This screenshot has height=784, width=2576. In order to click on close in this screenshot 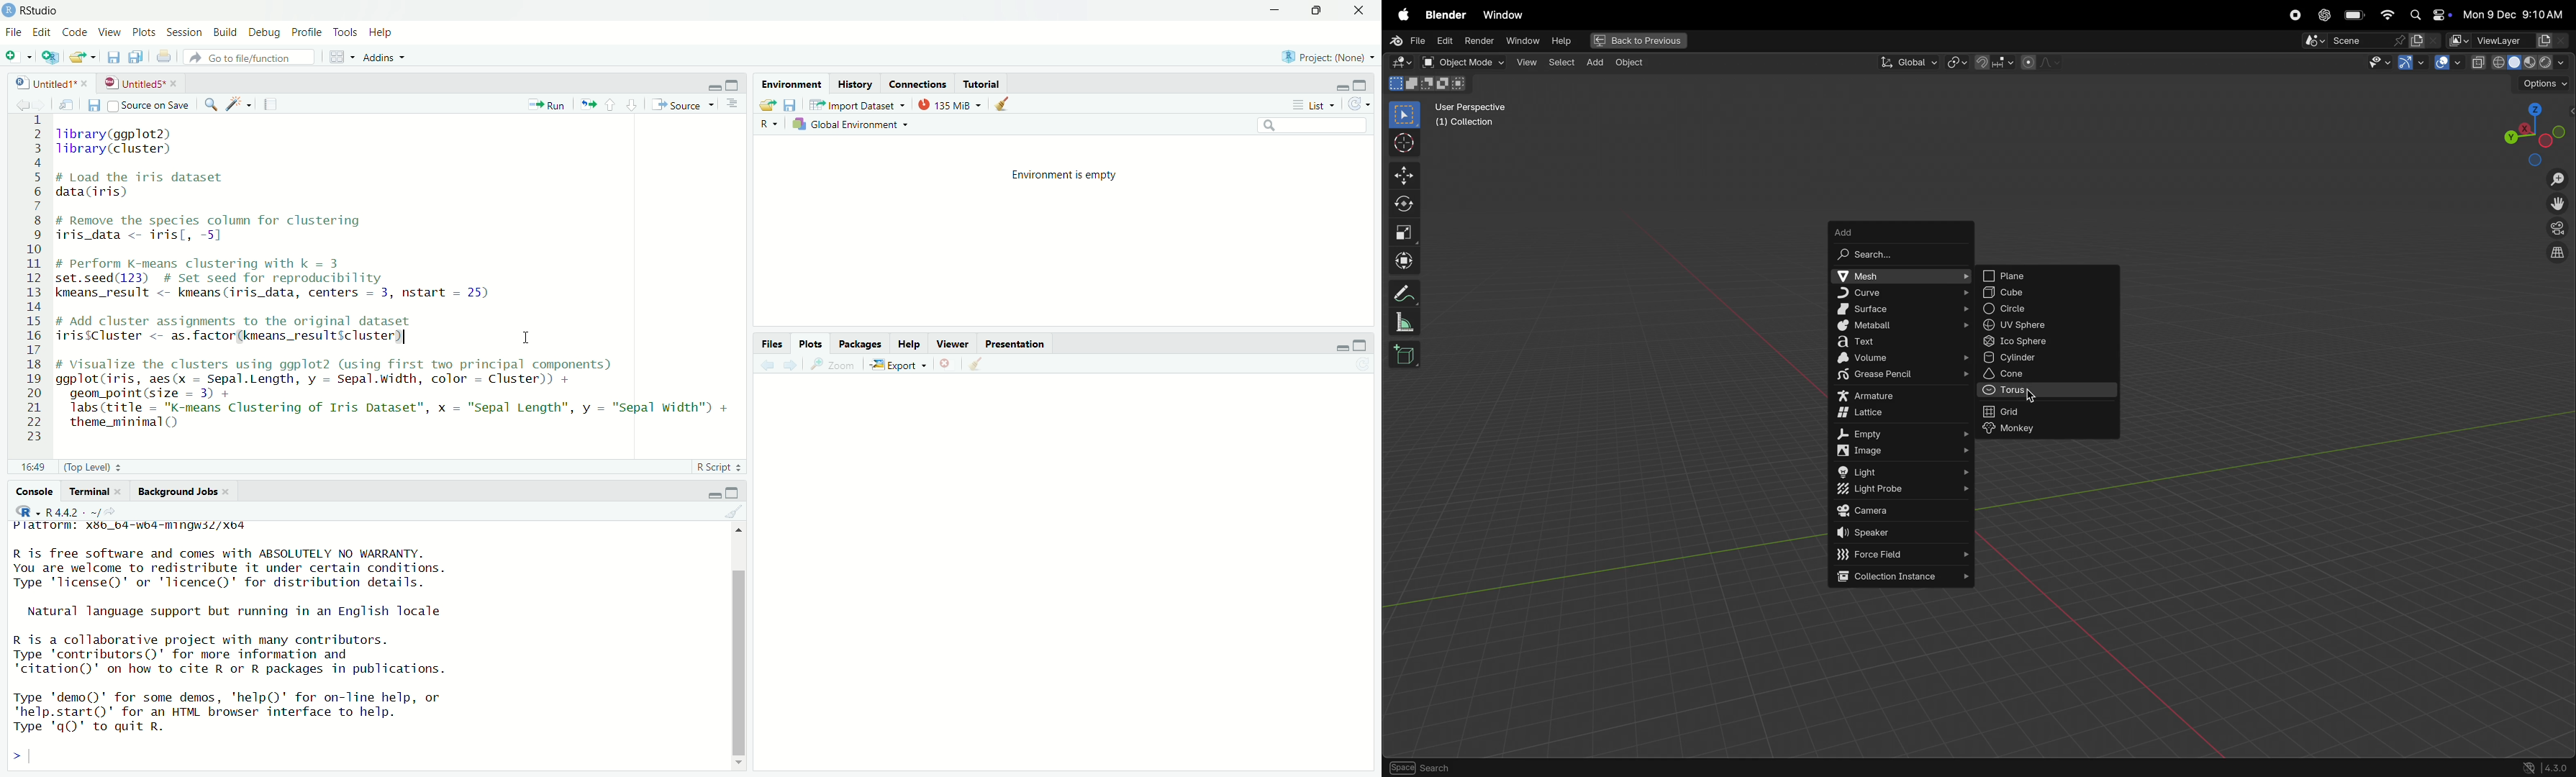, I will do `click(124, 492)`.